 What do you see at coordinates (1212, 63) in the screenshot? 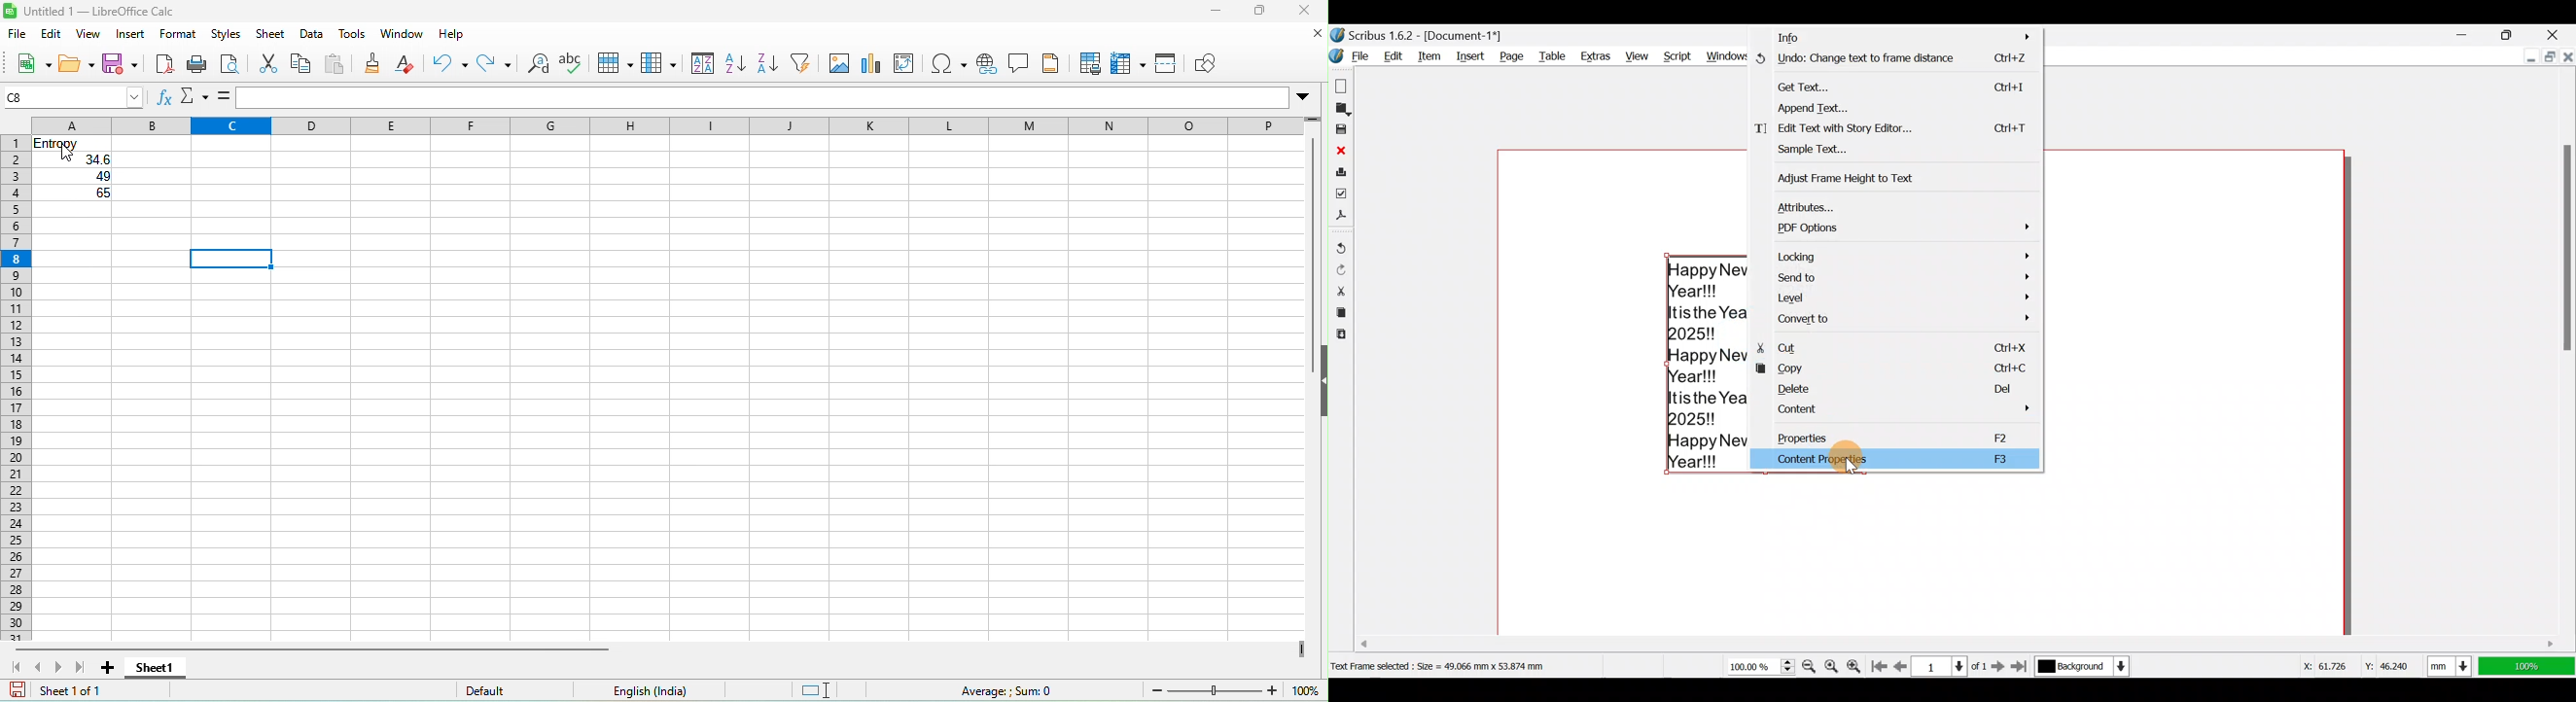
I see `show draw function` at bounding box center [1212, 63].